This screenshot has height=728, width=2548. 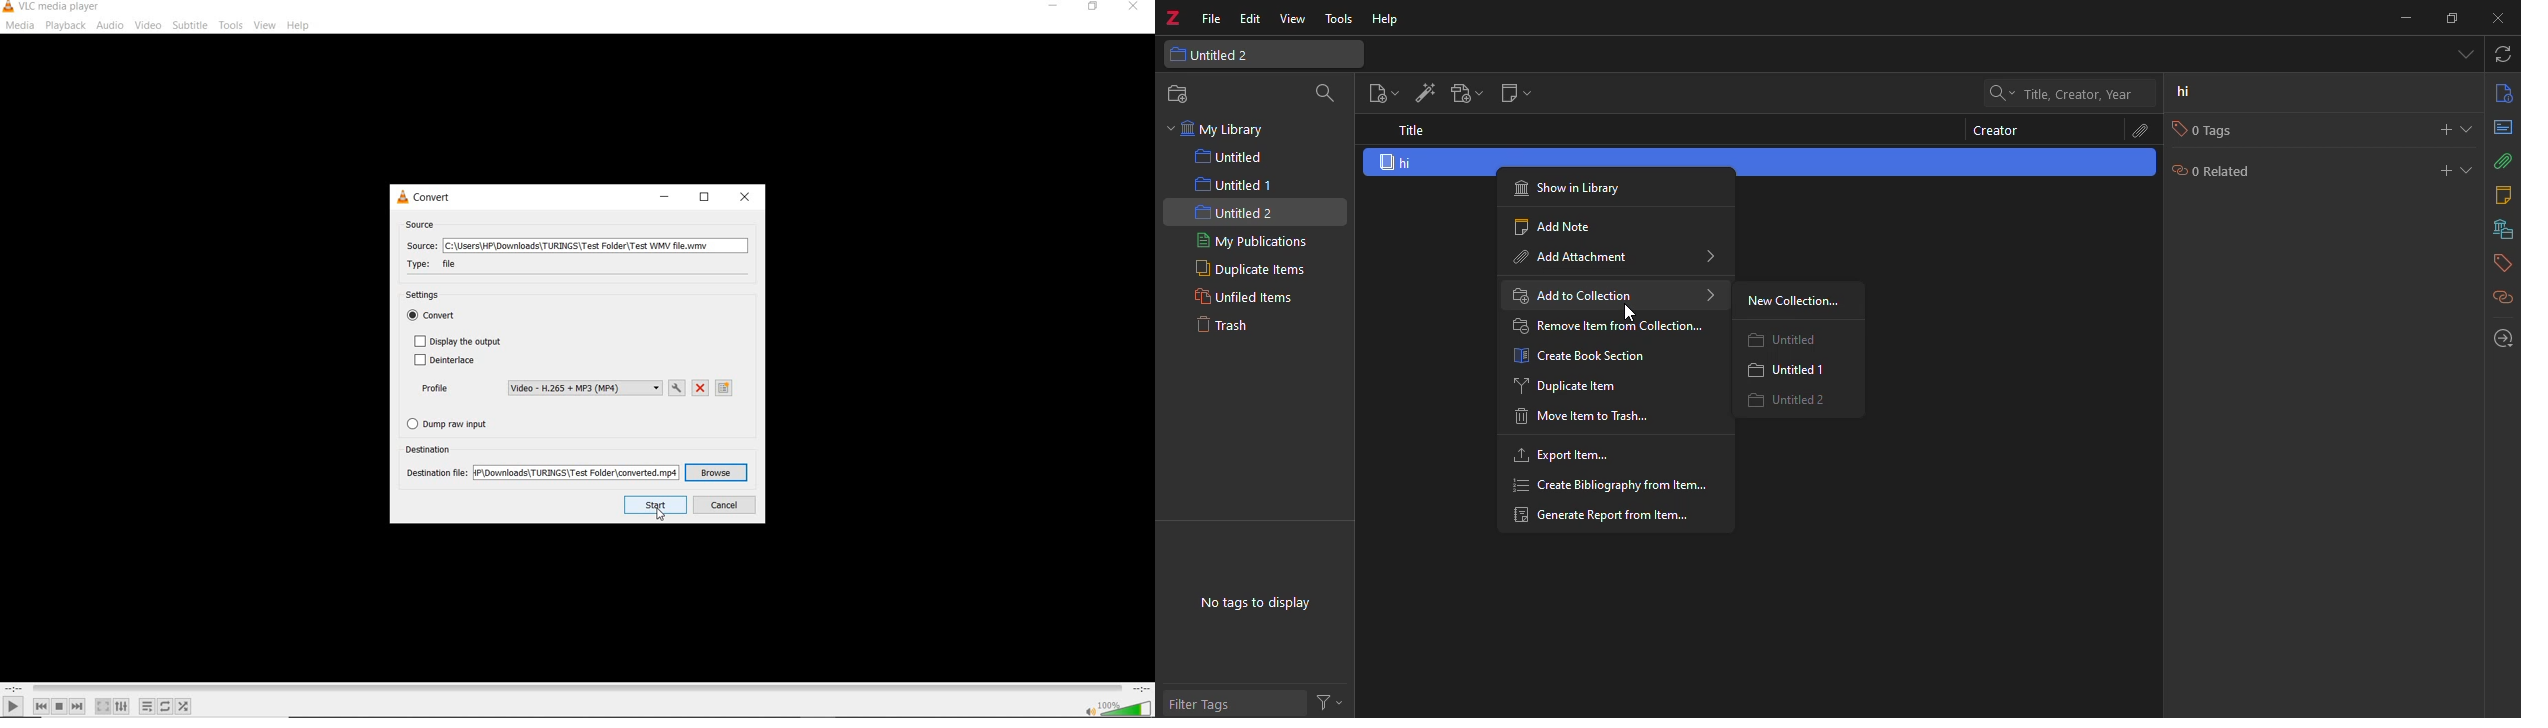 I want to click on new note, so click(x=1513, y=93).